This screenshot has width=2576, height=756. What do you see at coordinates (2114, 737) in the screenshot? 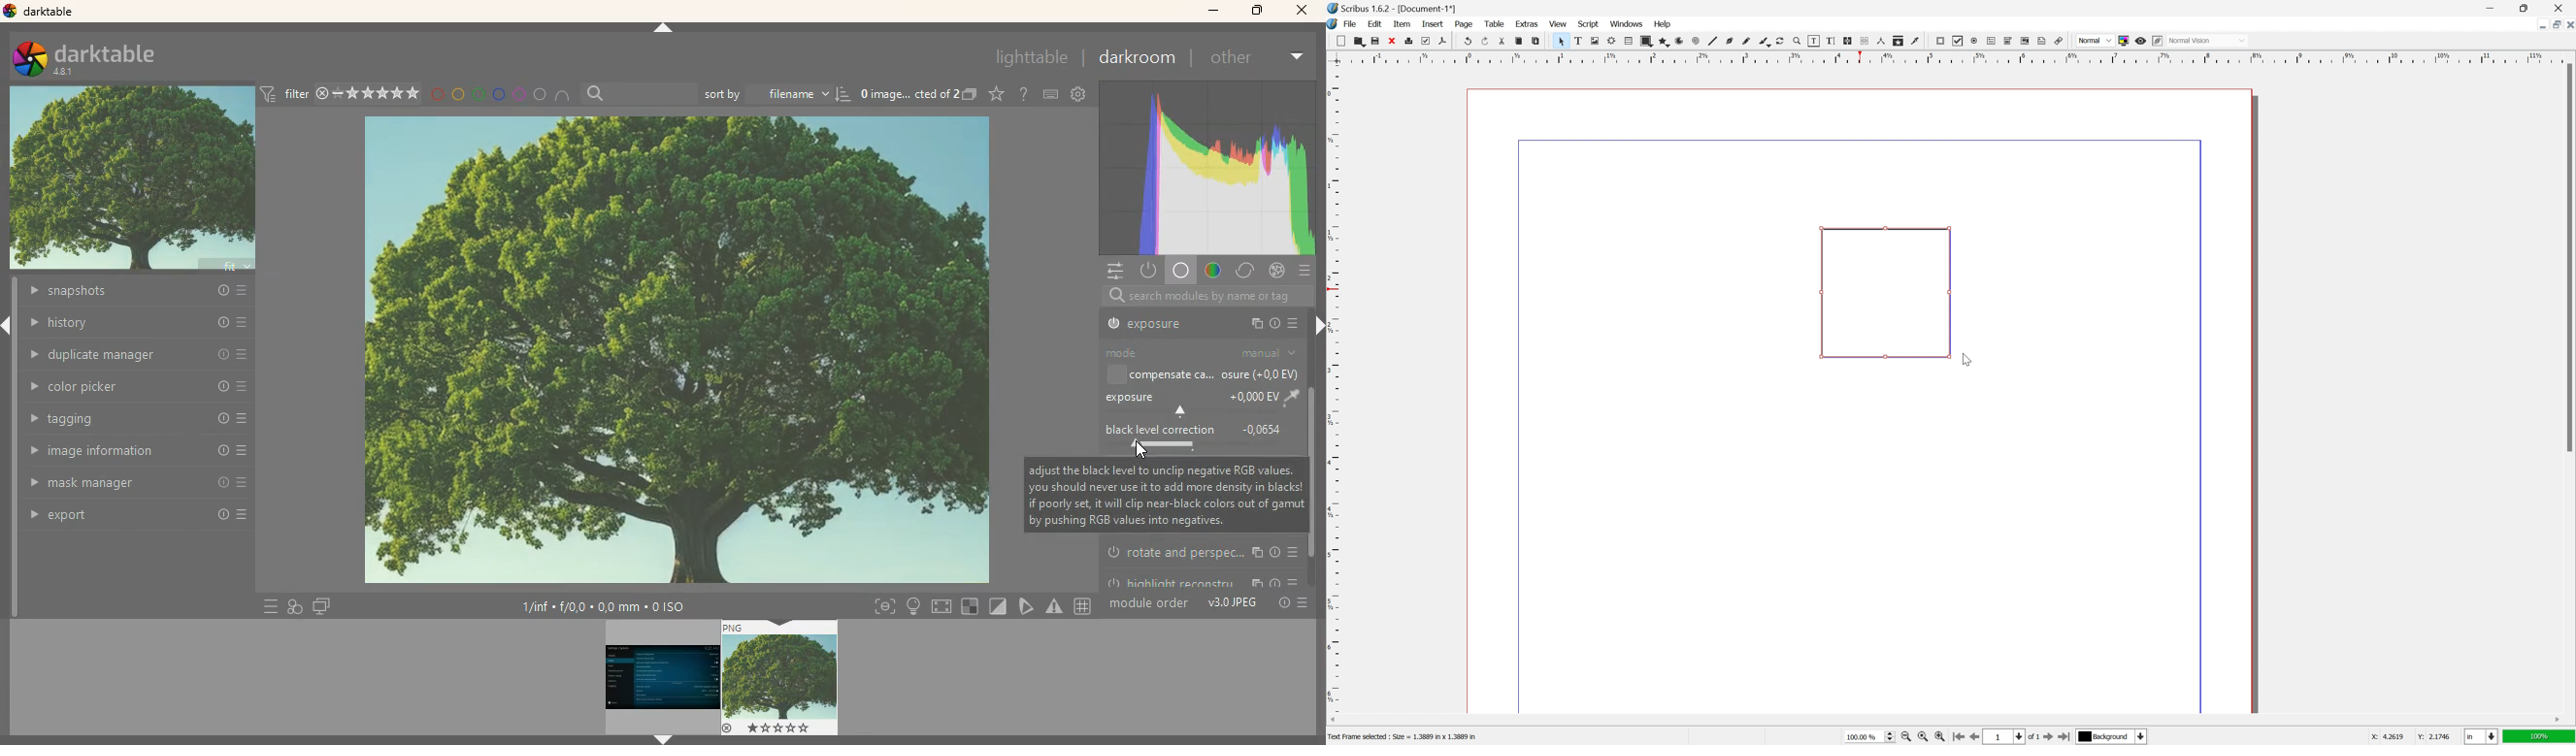
I see `select current layer` at bounding box center [2114, 737].